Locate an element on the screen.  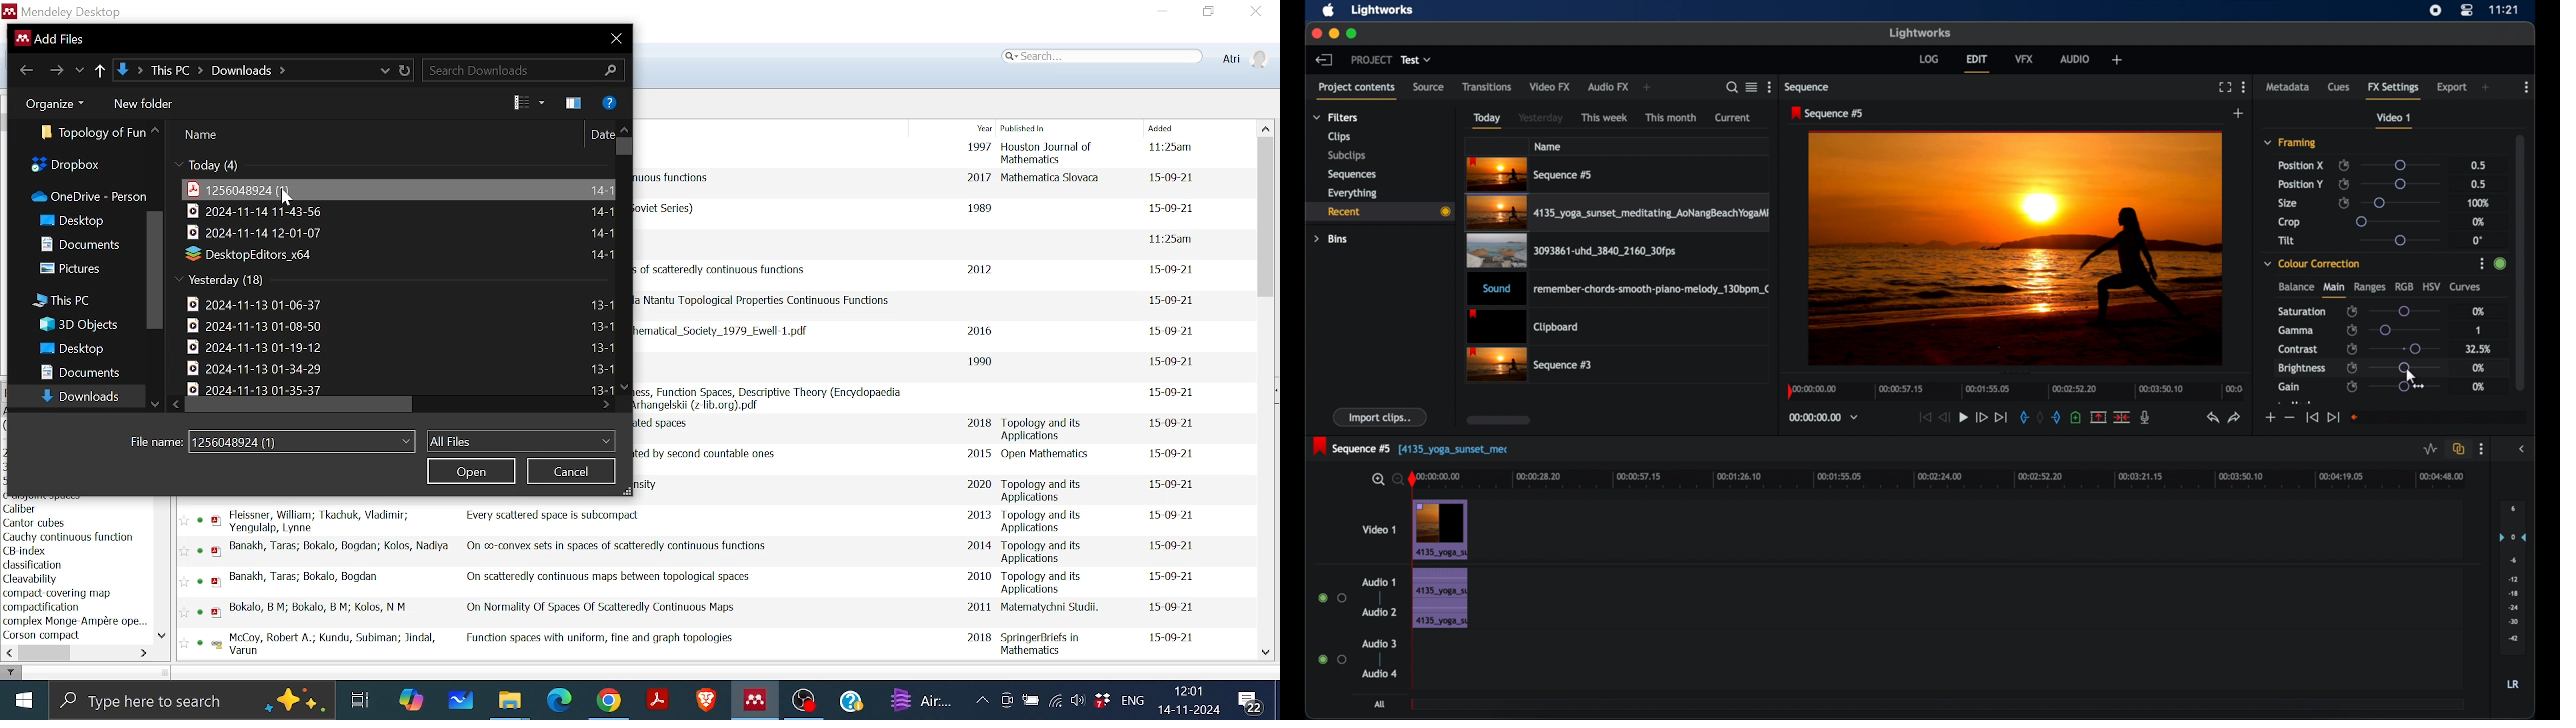
Title is located at coordinates (597, 638).